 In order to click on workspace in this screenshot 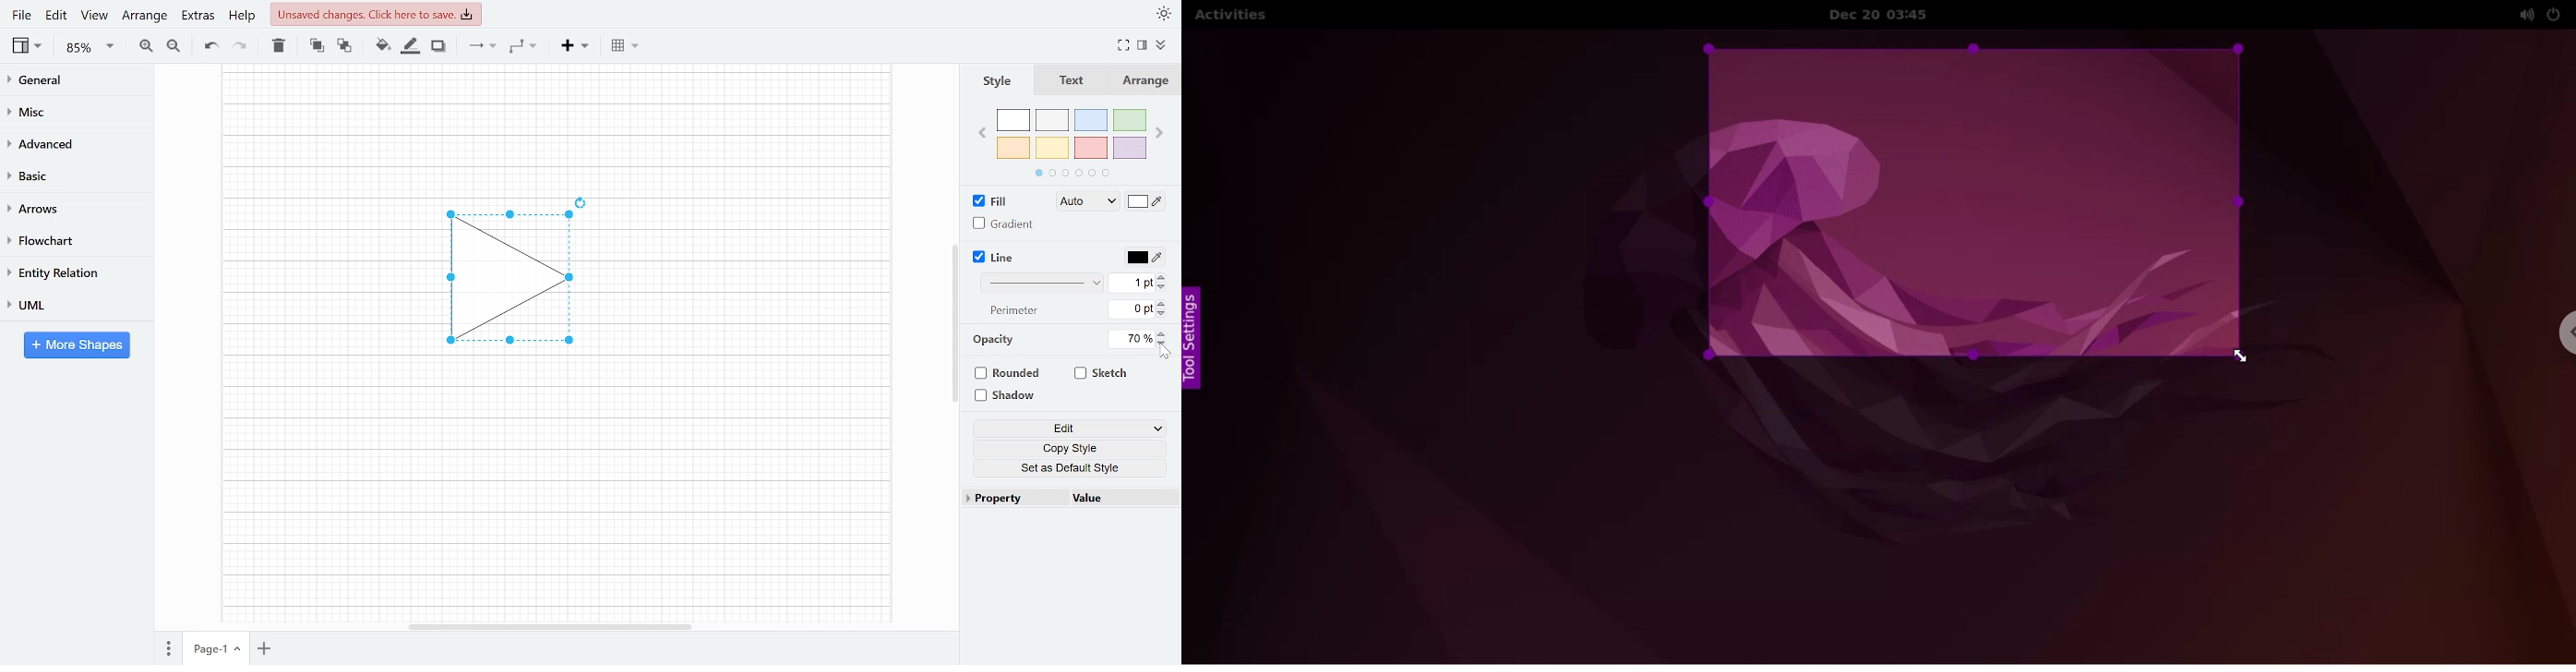, I will do `click(555, 494)`.